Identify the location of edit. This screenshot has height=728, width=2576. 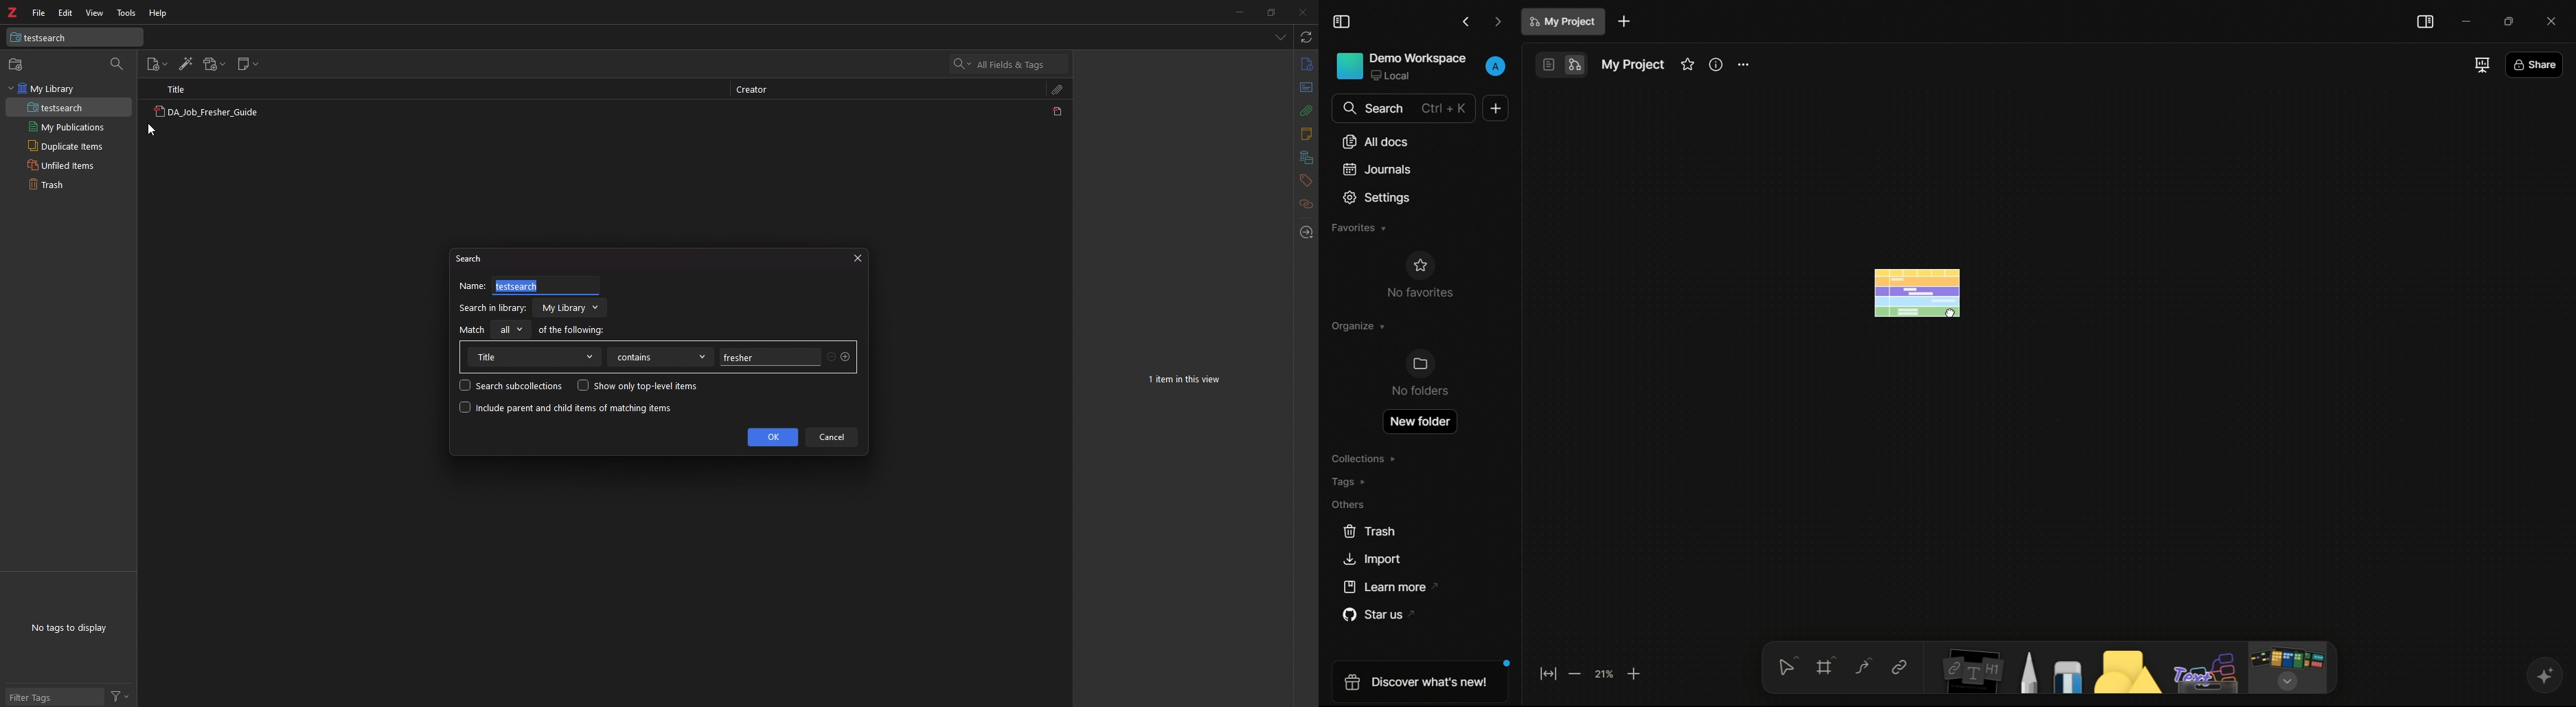
(66, 13).